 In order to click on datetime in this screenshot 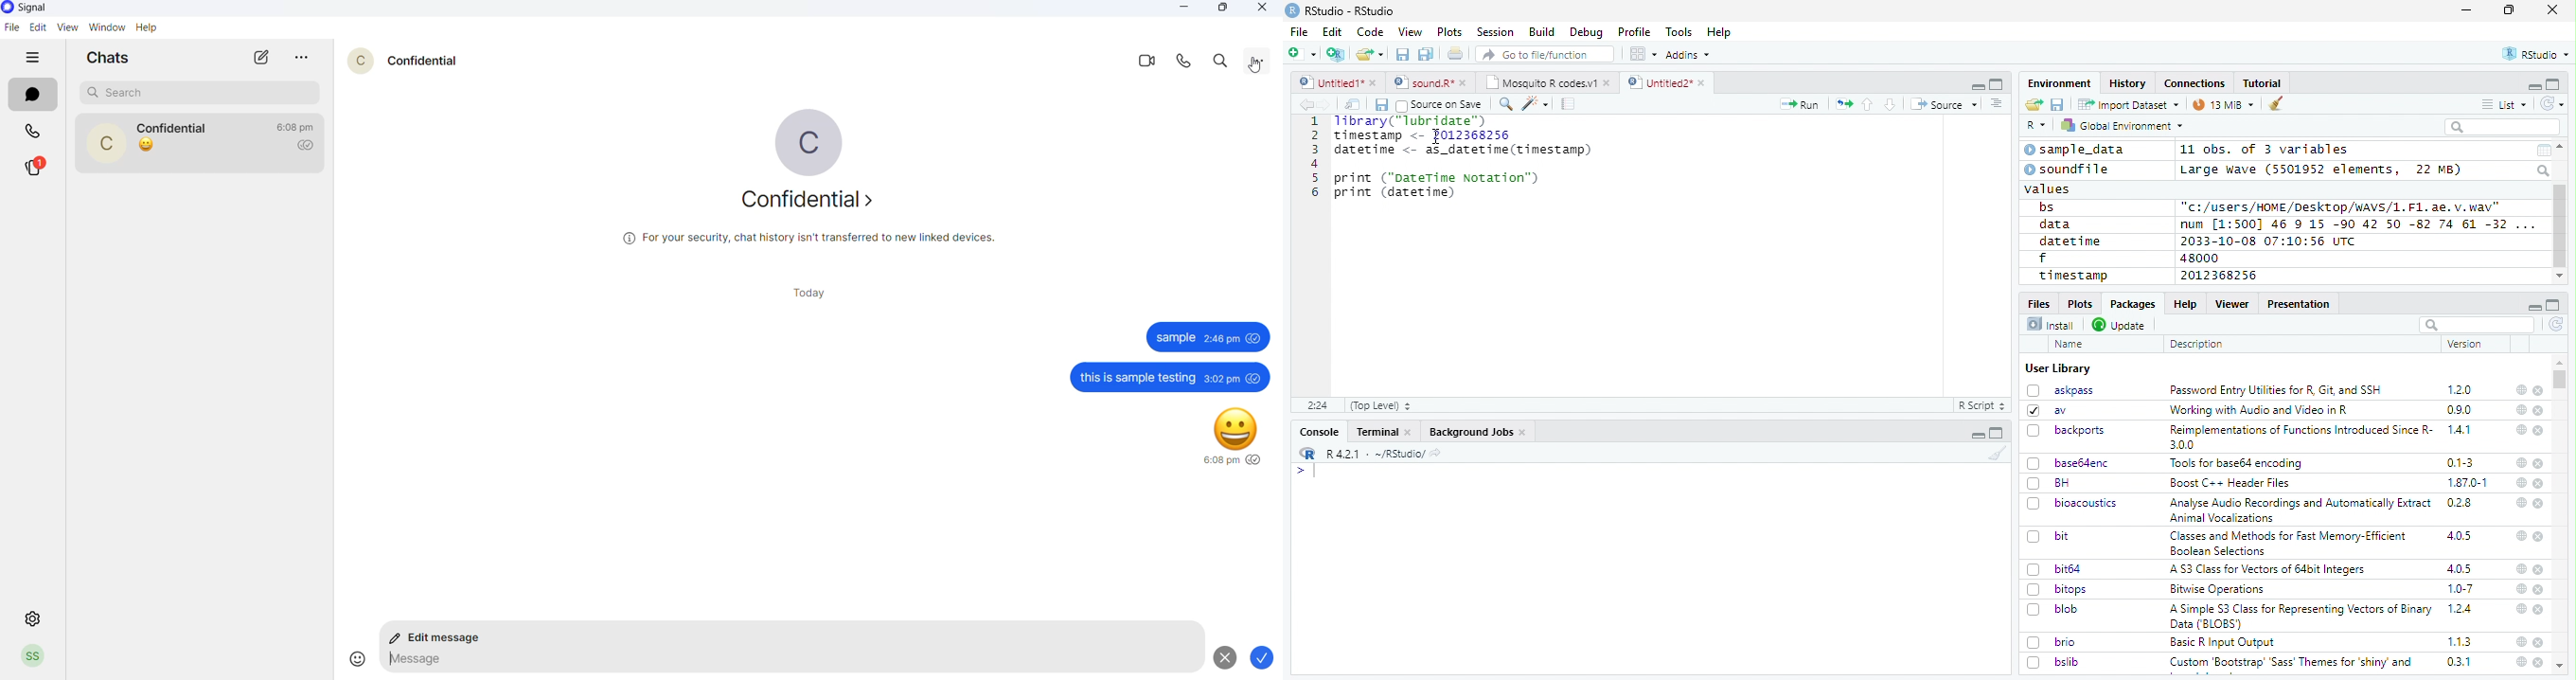, I will do `click(2070, 241)`.